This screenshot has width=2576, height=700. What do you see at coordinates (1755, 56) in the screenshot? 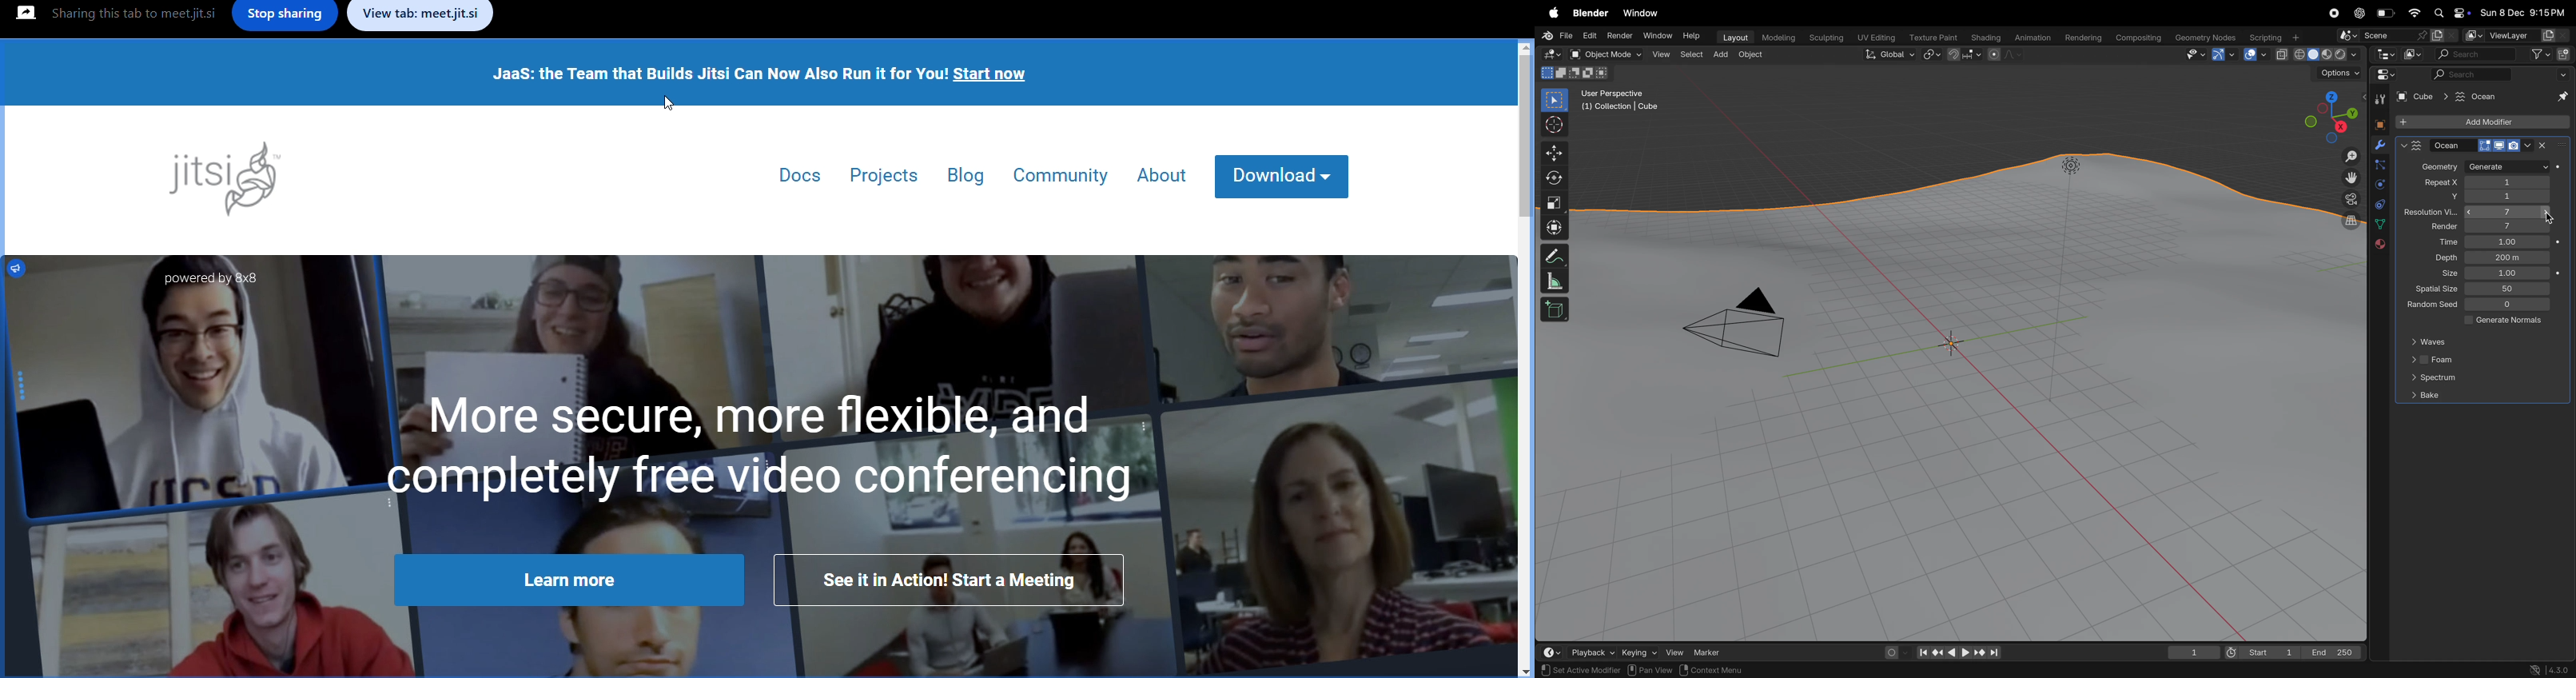
I see `object` at bounding box center [1755, 56].